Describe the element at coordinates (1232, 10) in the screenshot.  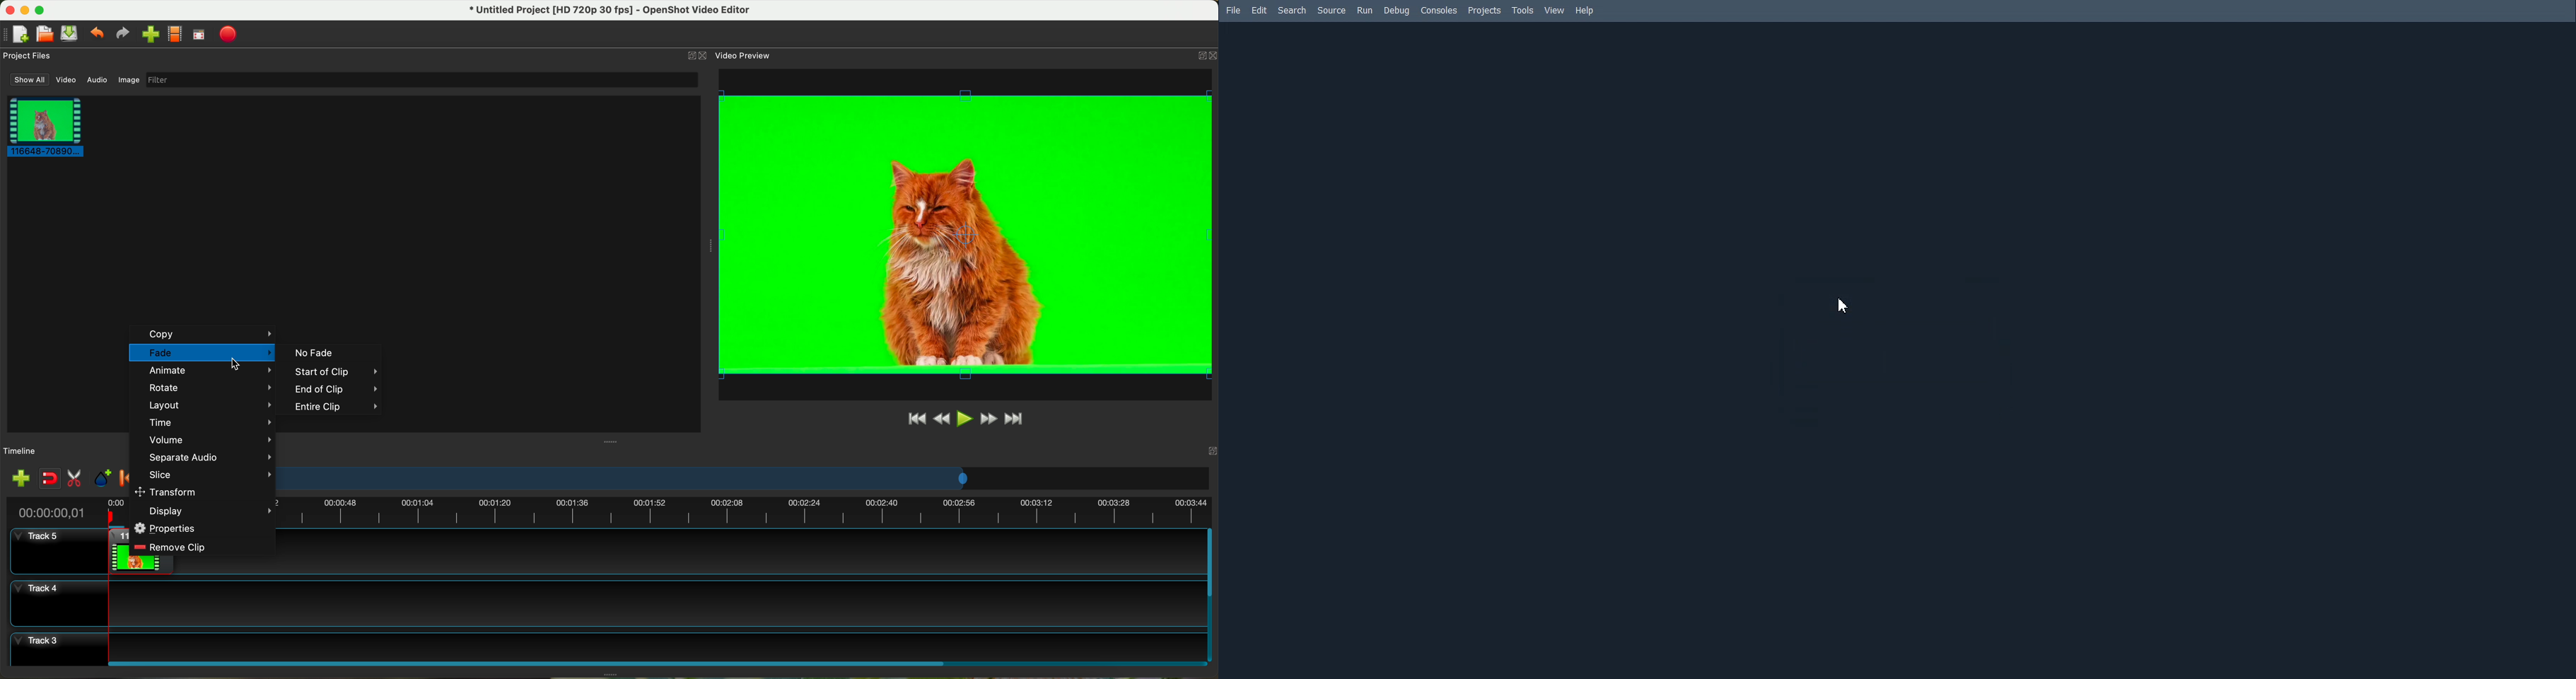
I see `File` at that location.